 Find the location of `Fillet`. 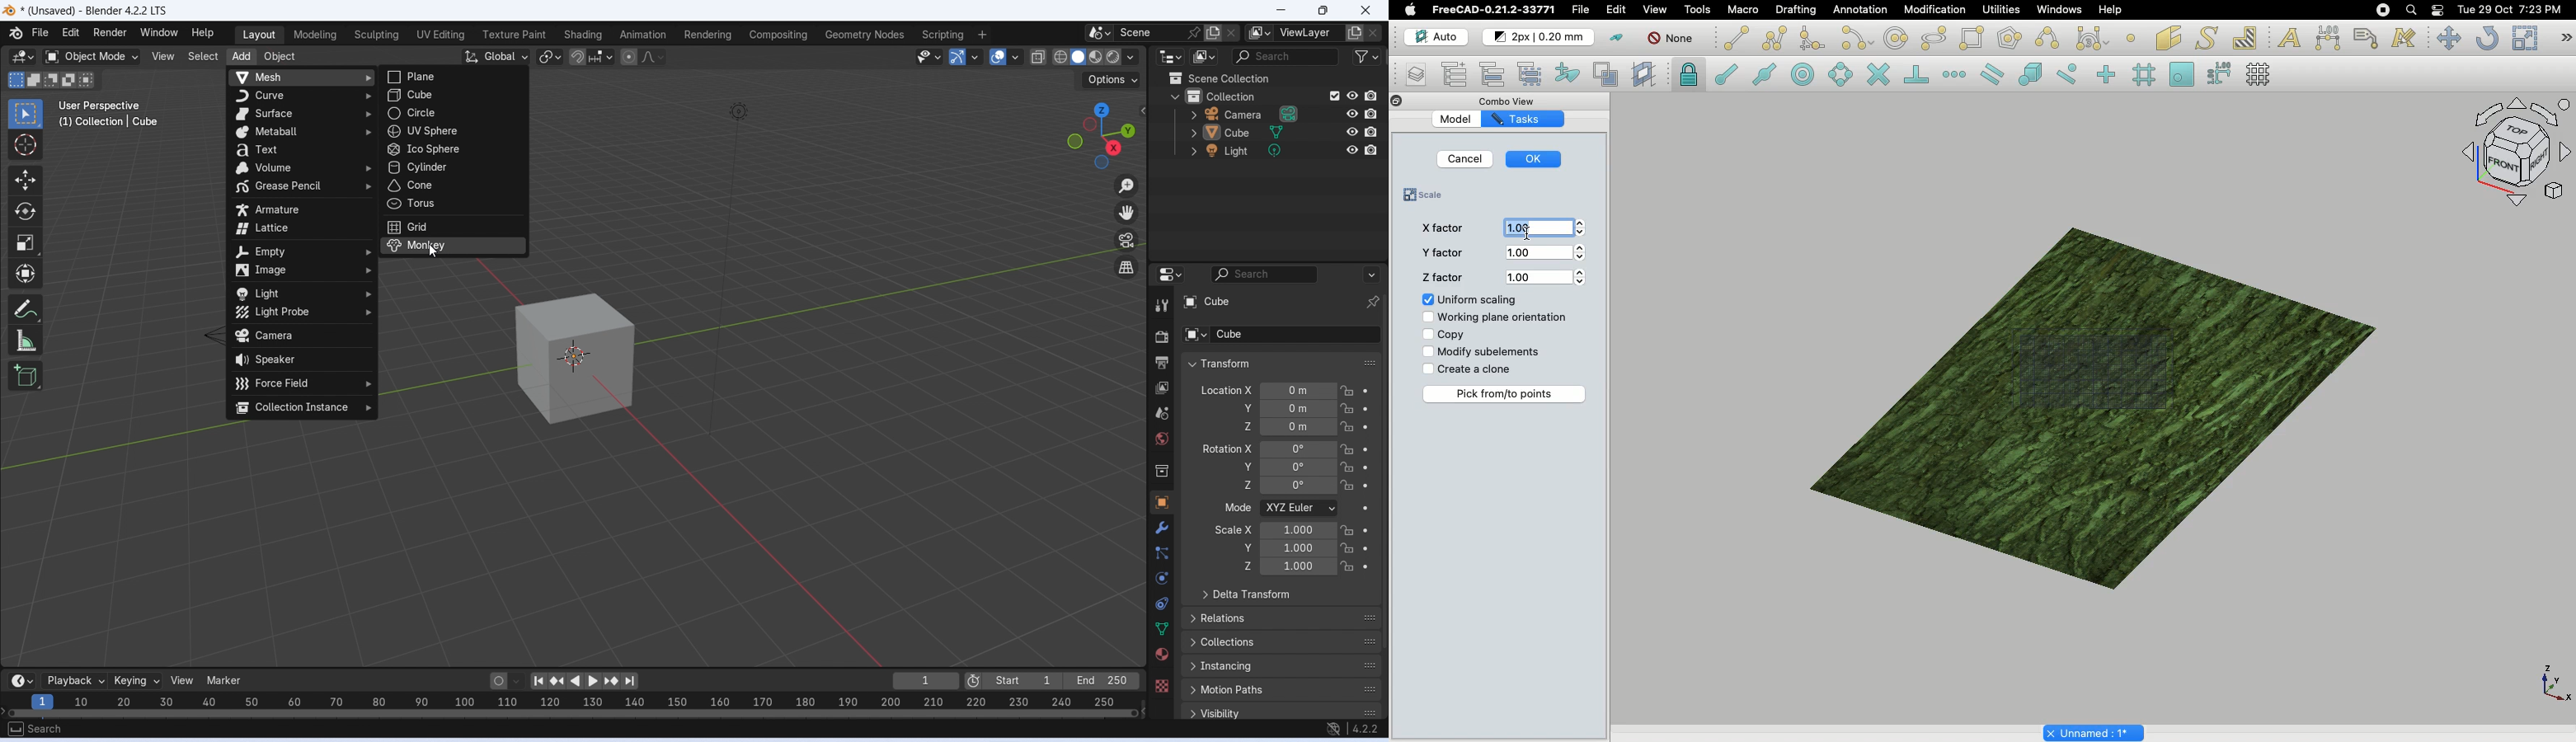

Fillet is located at coordinates (1812, 39).